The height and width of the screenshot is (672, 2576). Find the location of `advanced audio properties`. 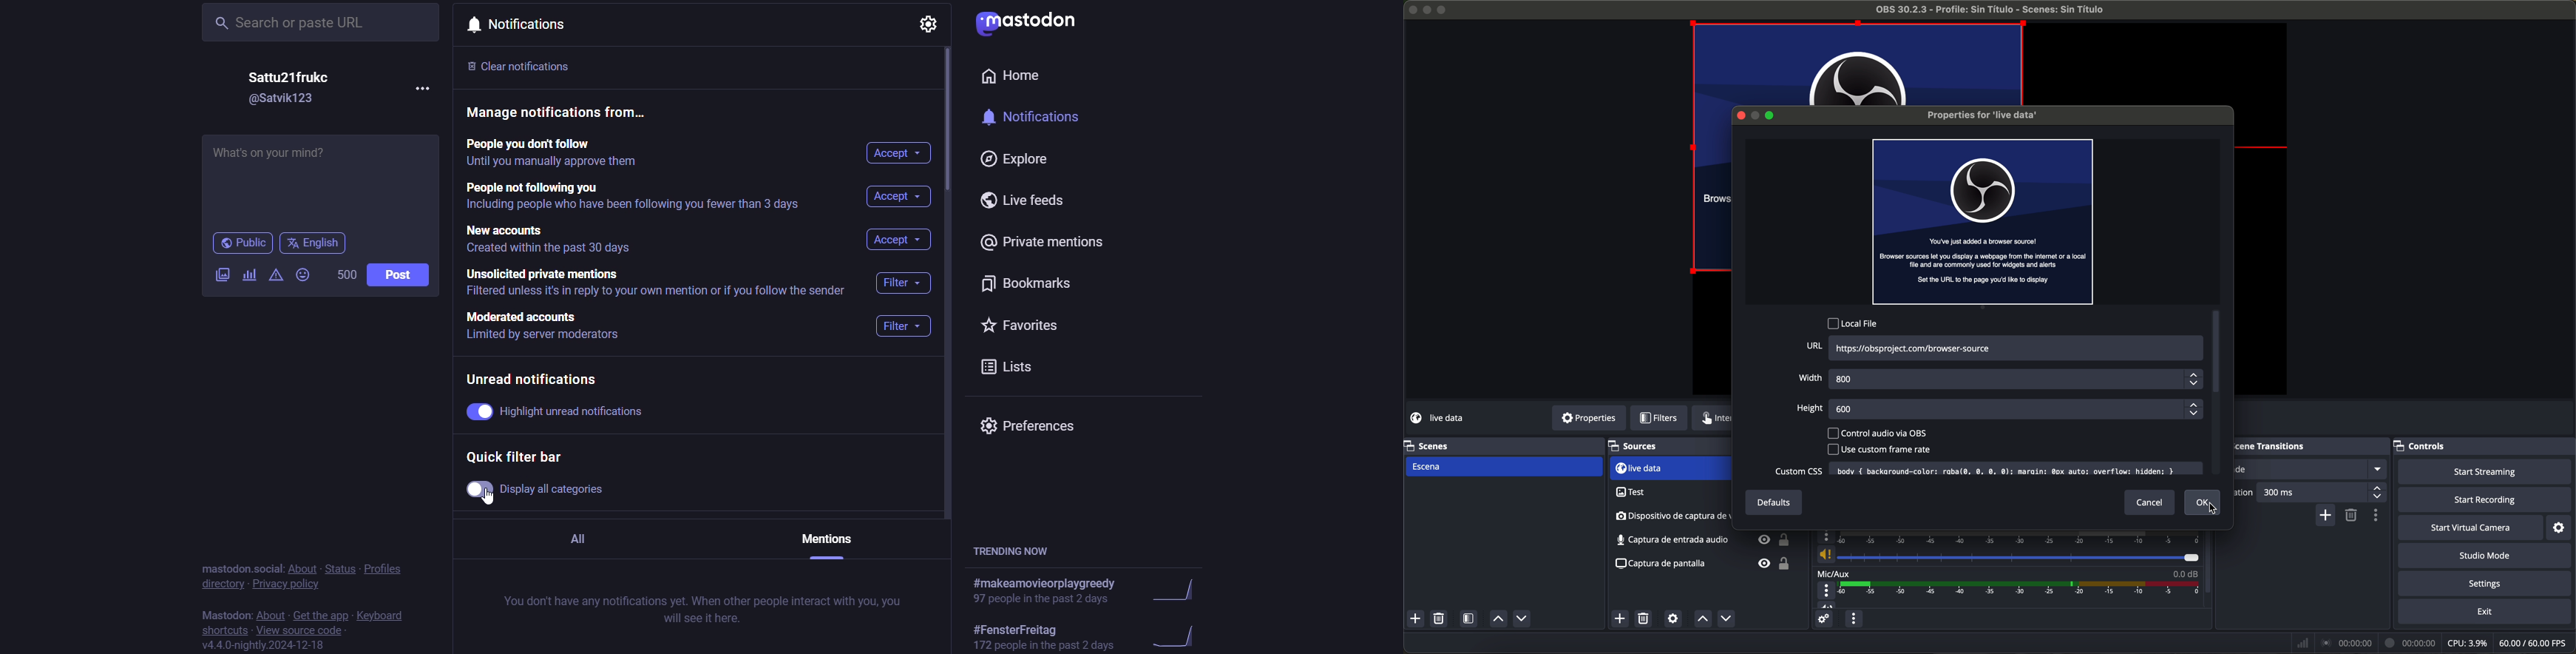

advanced audio properties is located at coordinates (1823, 618).